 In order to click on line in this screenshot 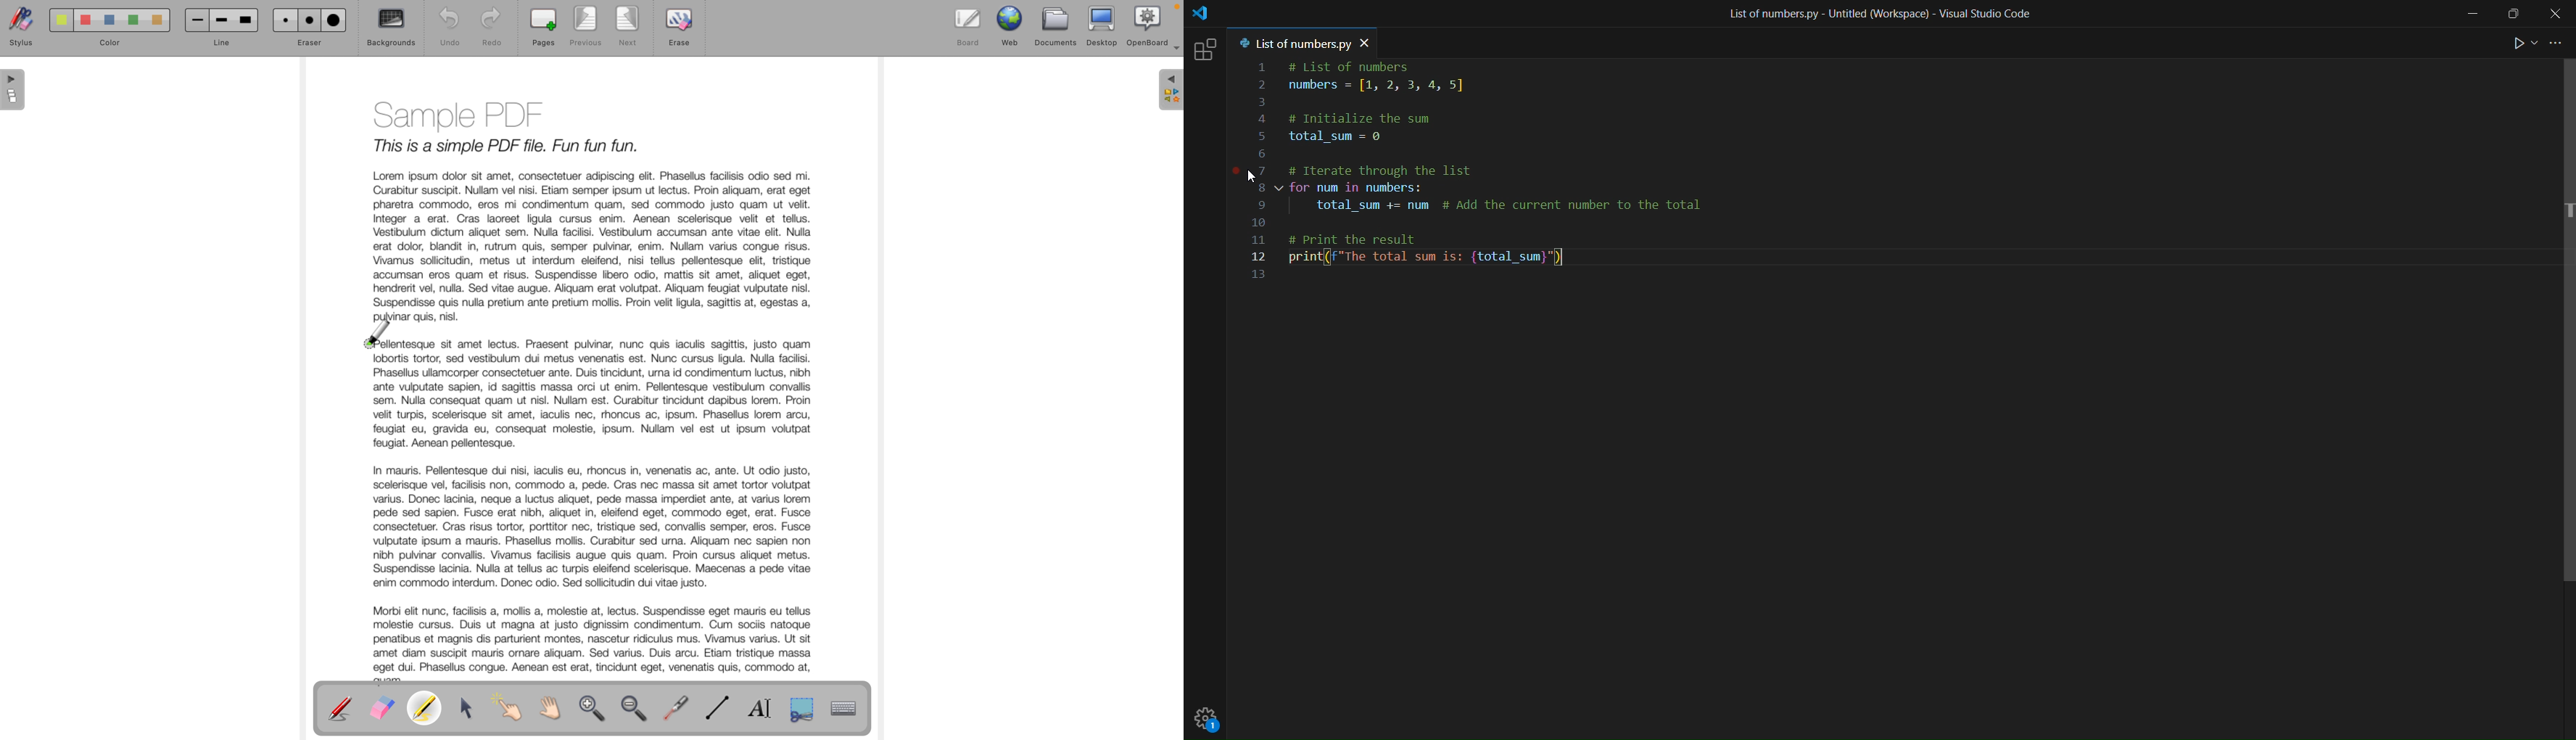, I will do `click(220, 30)`.